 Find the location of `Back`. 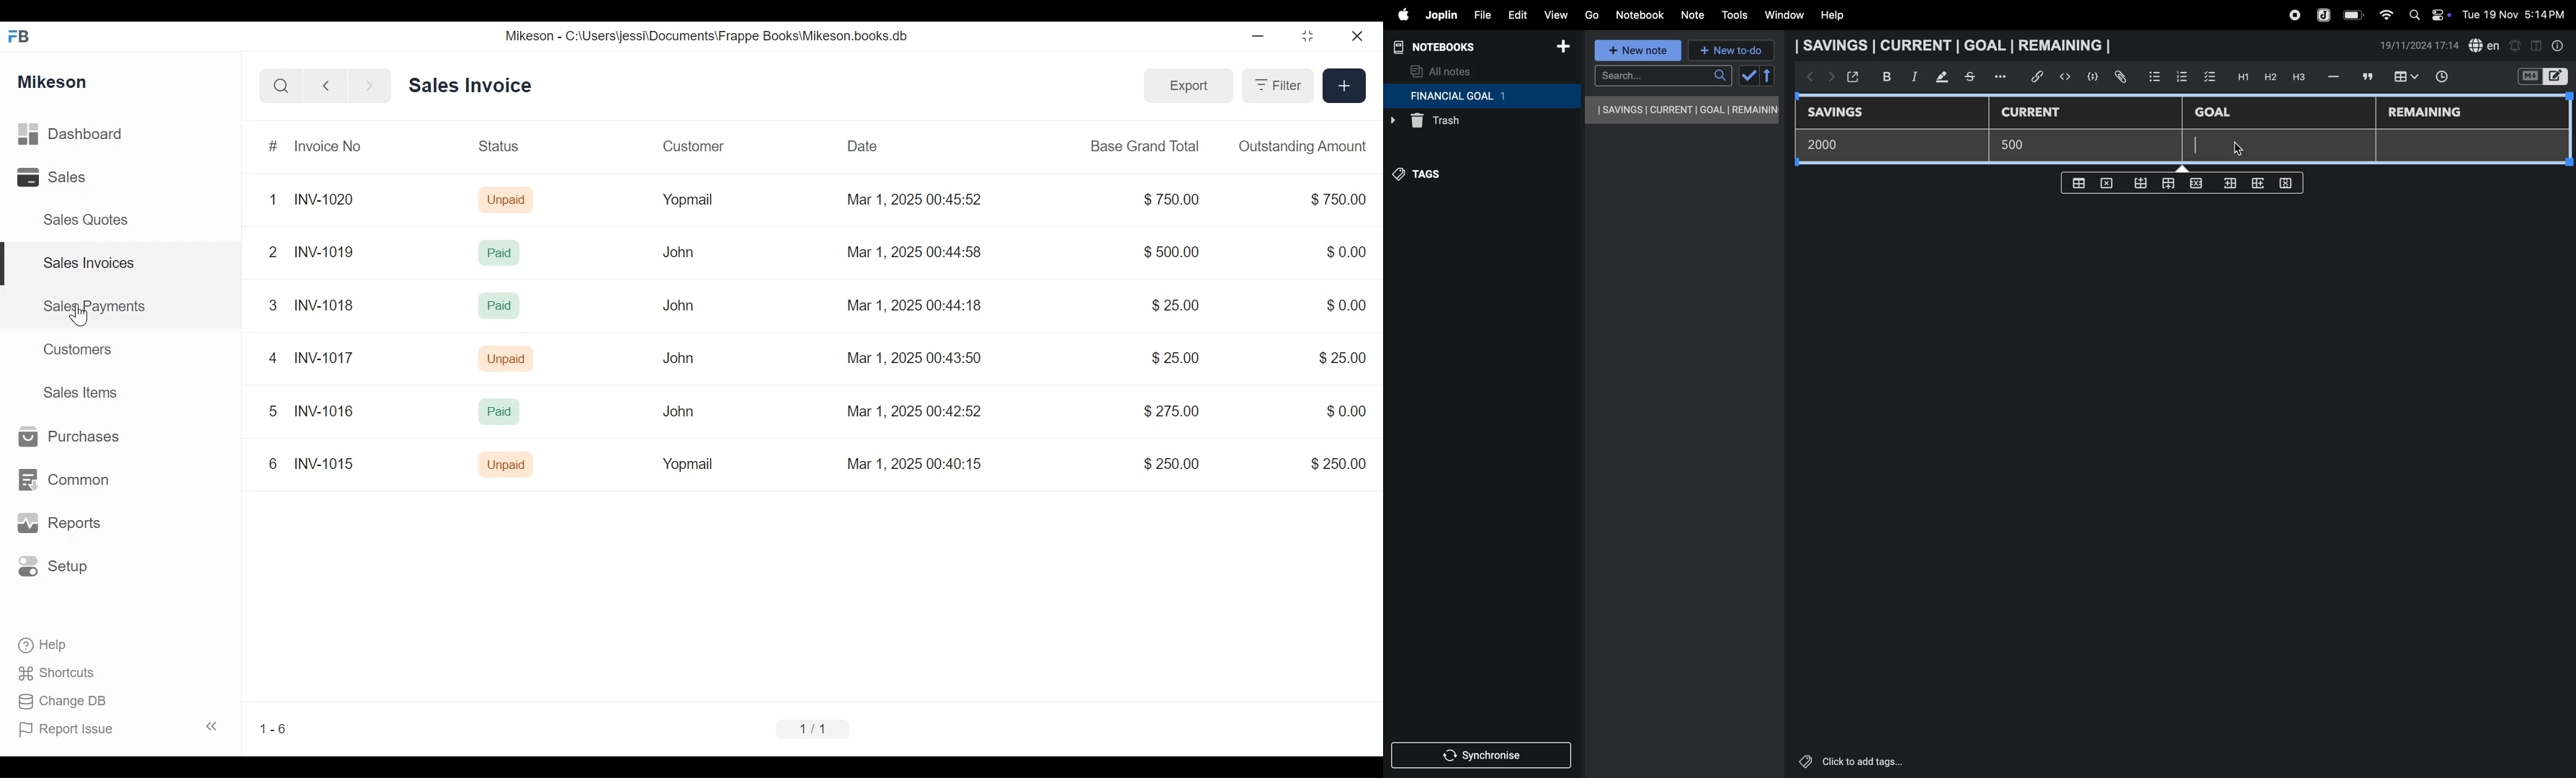

Back is located at coordinates (332, 85).